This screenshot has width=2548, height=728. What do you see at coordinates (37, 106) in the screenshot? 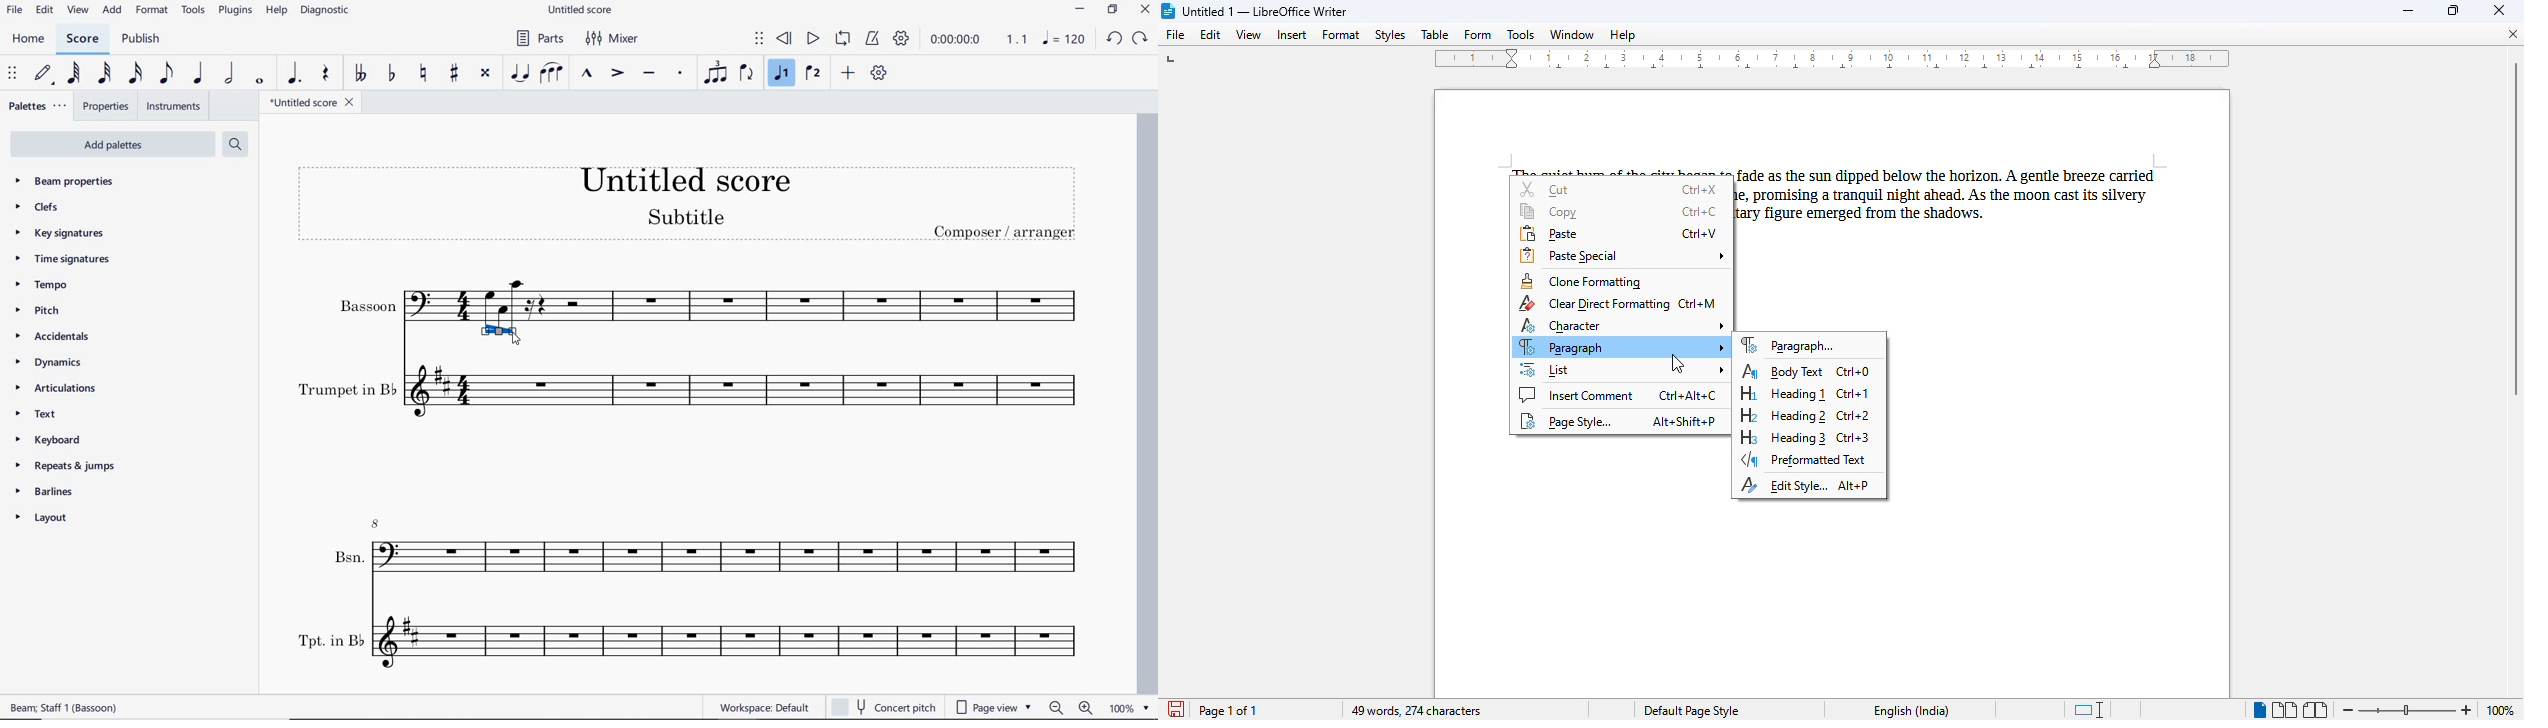
I see `palettes` at bounding box center [37, 106].